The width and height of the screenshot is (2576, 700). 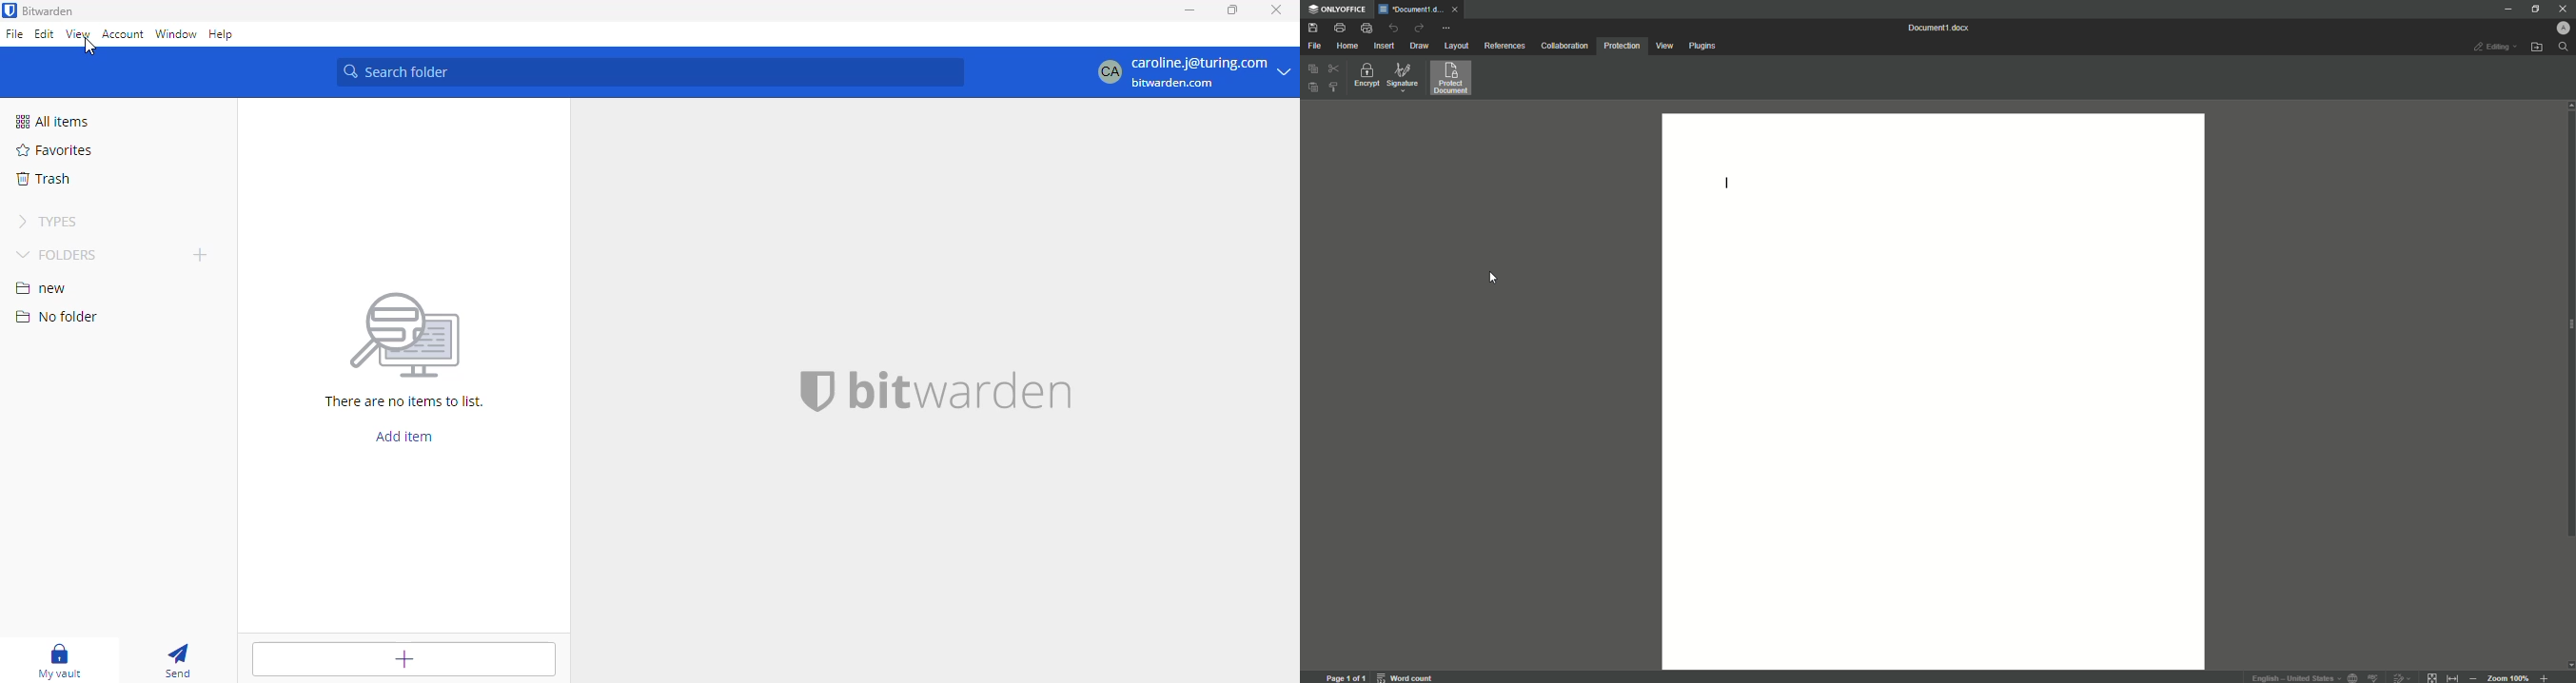 What do you see at coordinates (1404, 78) in the screenshot?
I see `Signature` at bounding box center [1404, 78].